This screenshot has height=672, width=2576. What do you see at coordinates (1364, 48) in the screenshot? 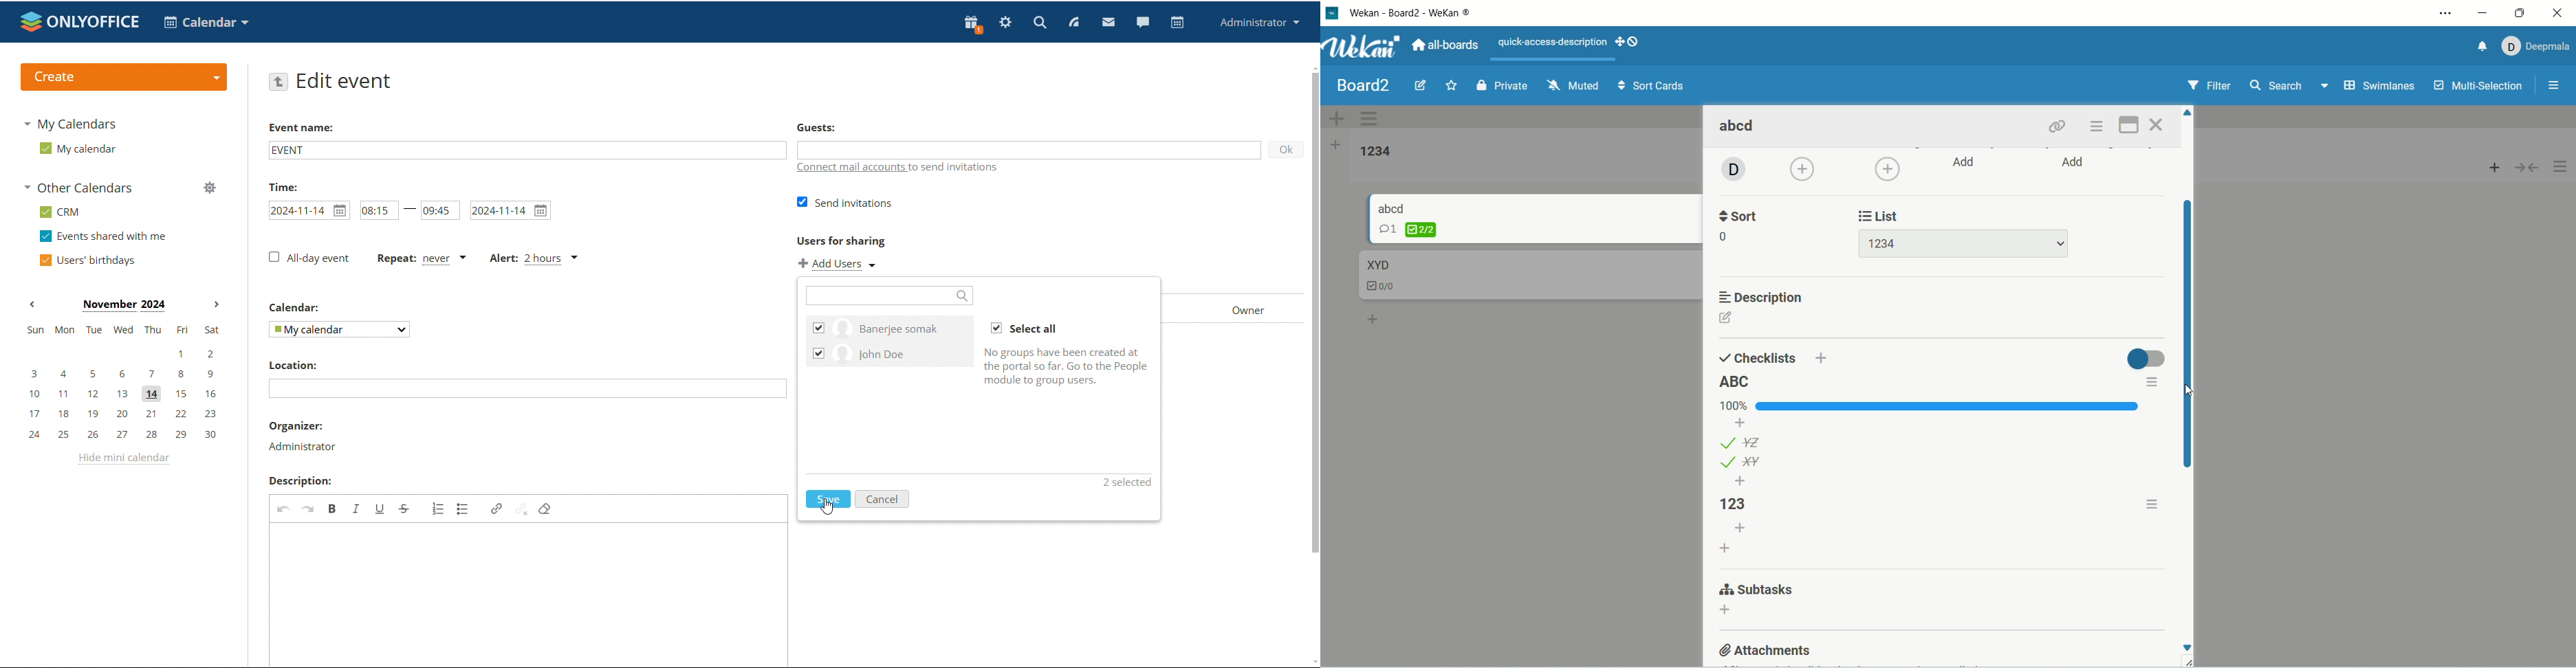
I see `wekan` at bounding box center [1364, 48].